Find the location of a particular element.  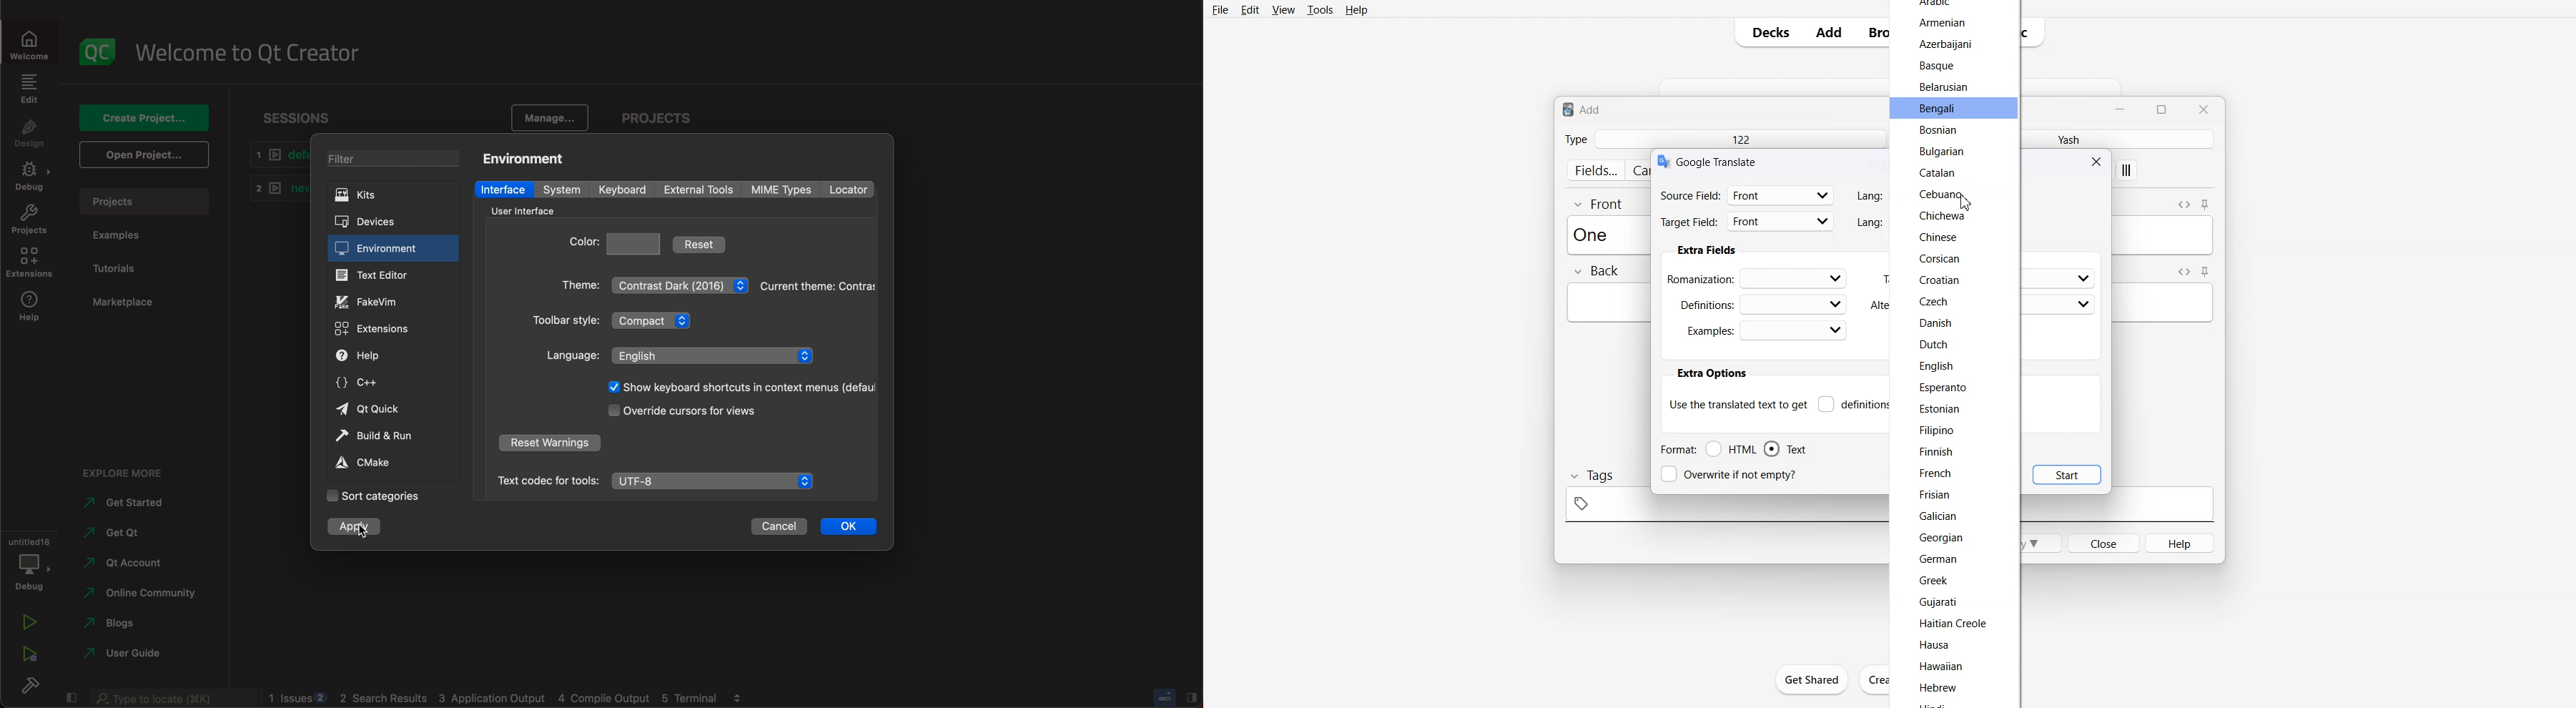

help is located at coordinates (381, 357).